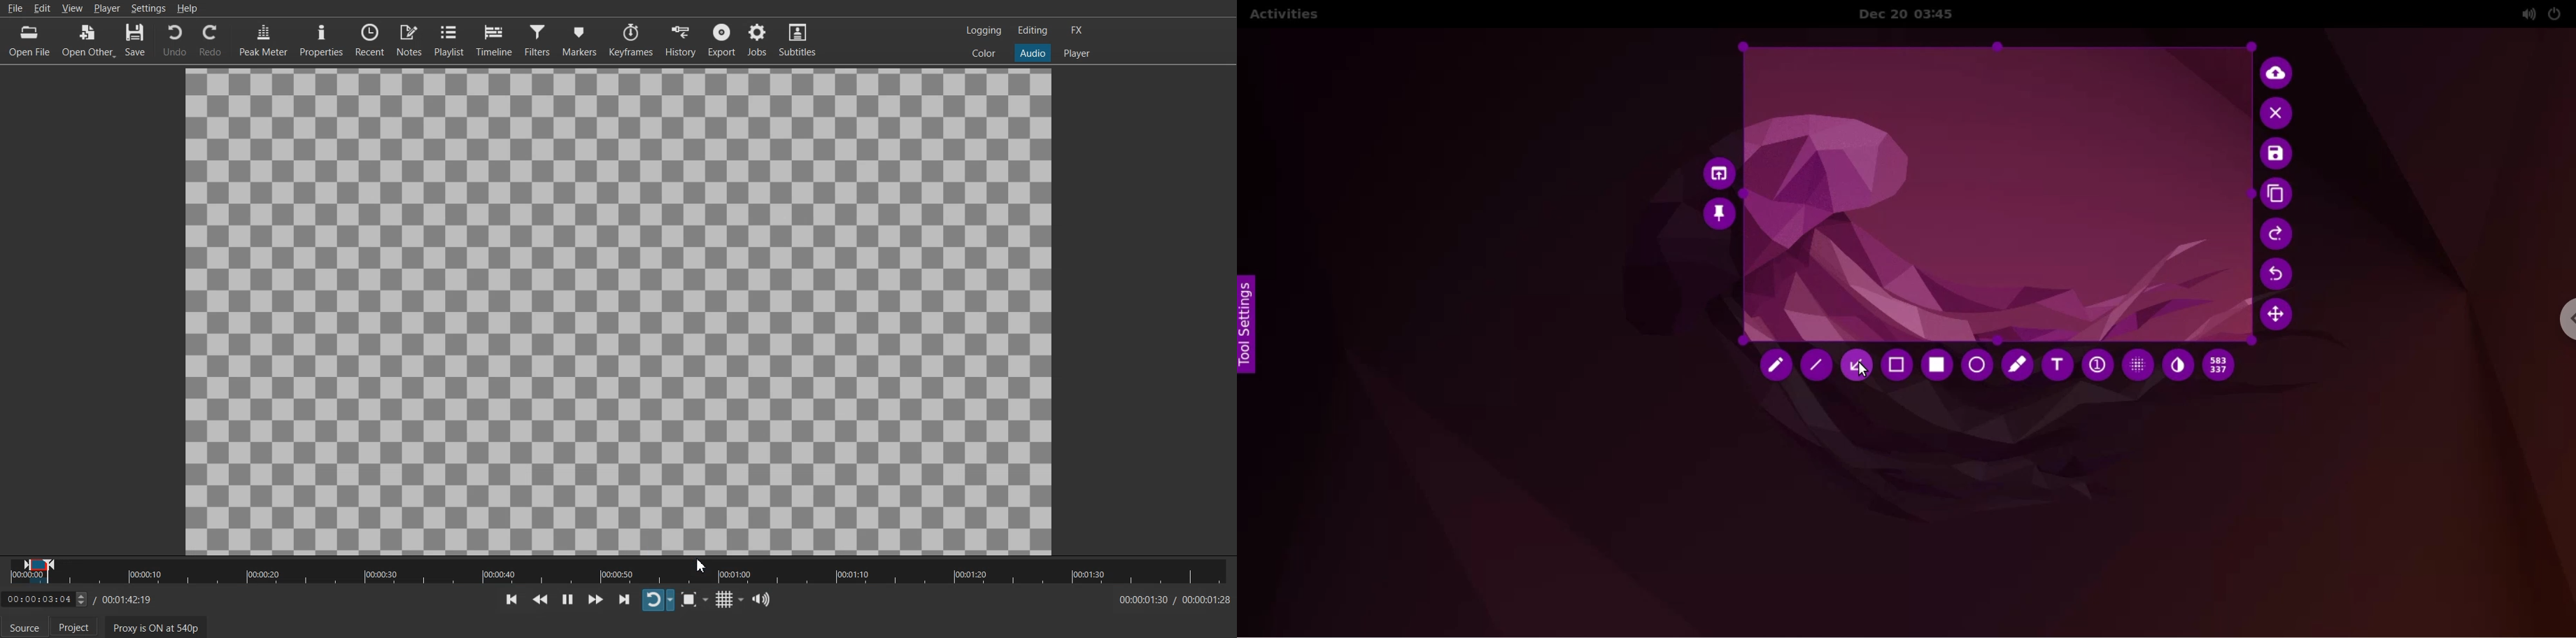 The height and width of the screenshot is (644, 2576). Describe the element at coordinates (984, 30) in the screenshot. I see `Logging` at that location.